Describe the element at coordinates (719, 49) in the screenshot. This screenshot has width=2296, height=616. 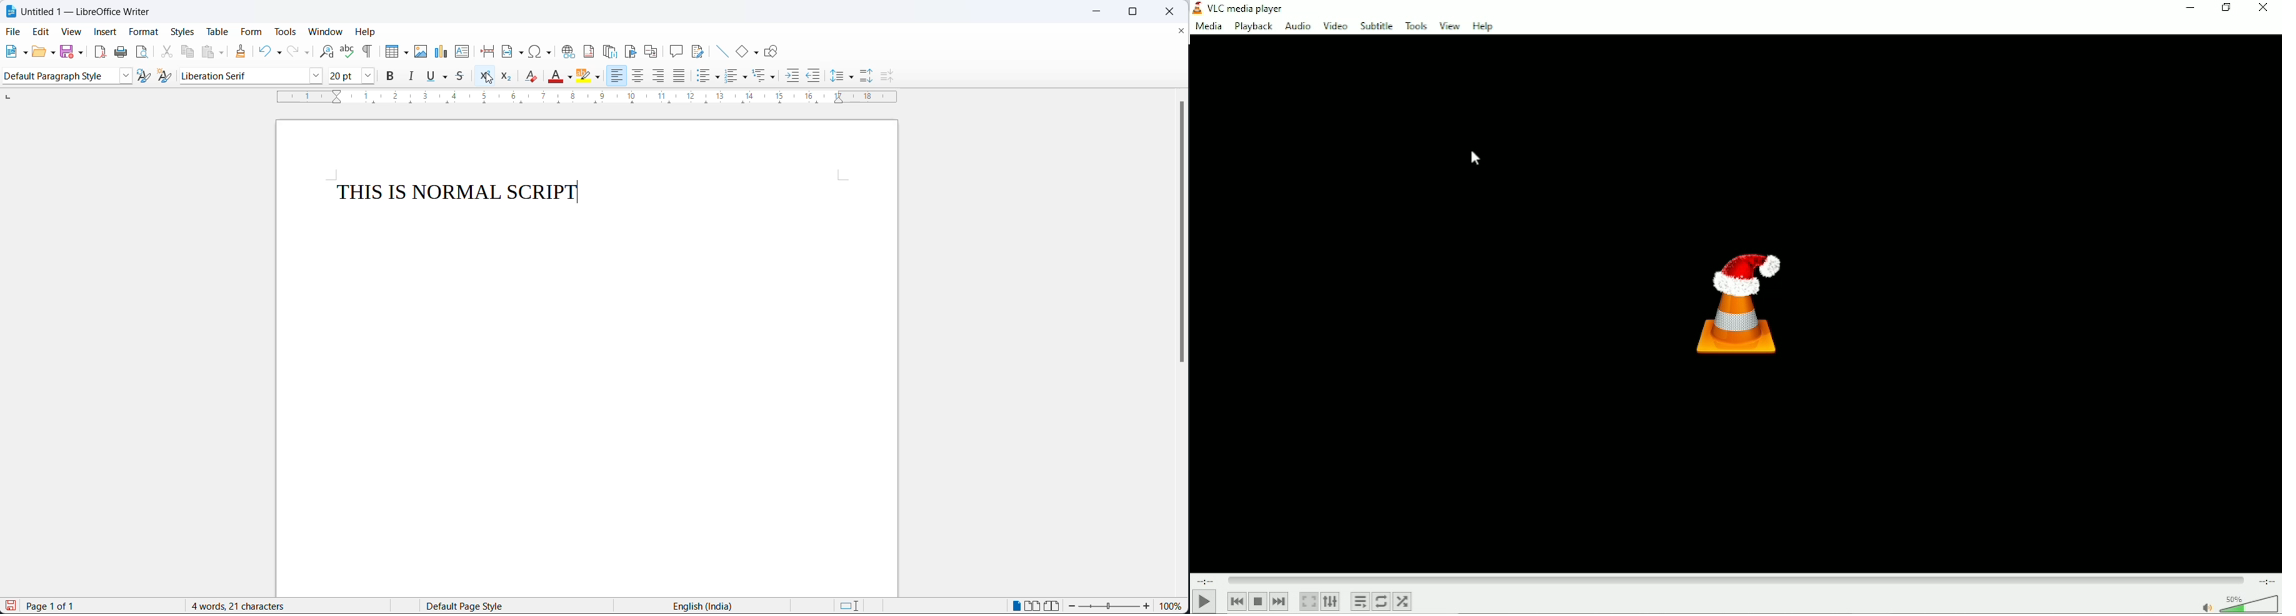
I see `insert line` at that location.